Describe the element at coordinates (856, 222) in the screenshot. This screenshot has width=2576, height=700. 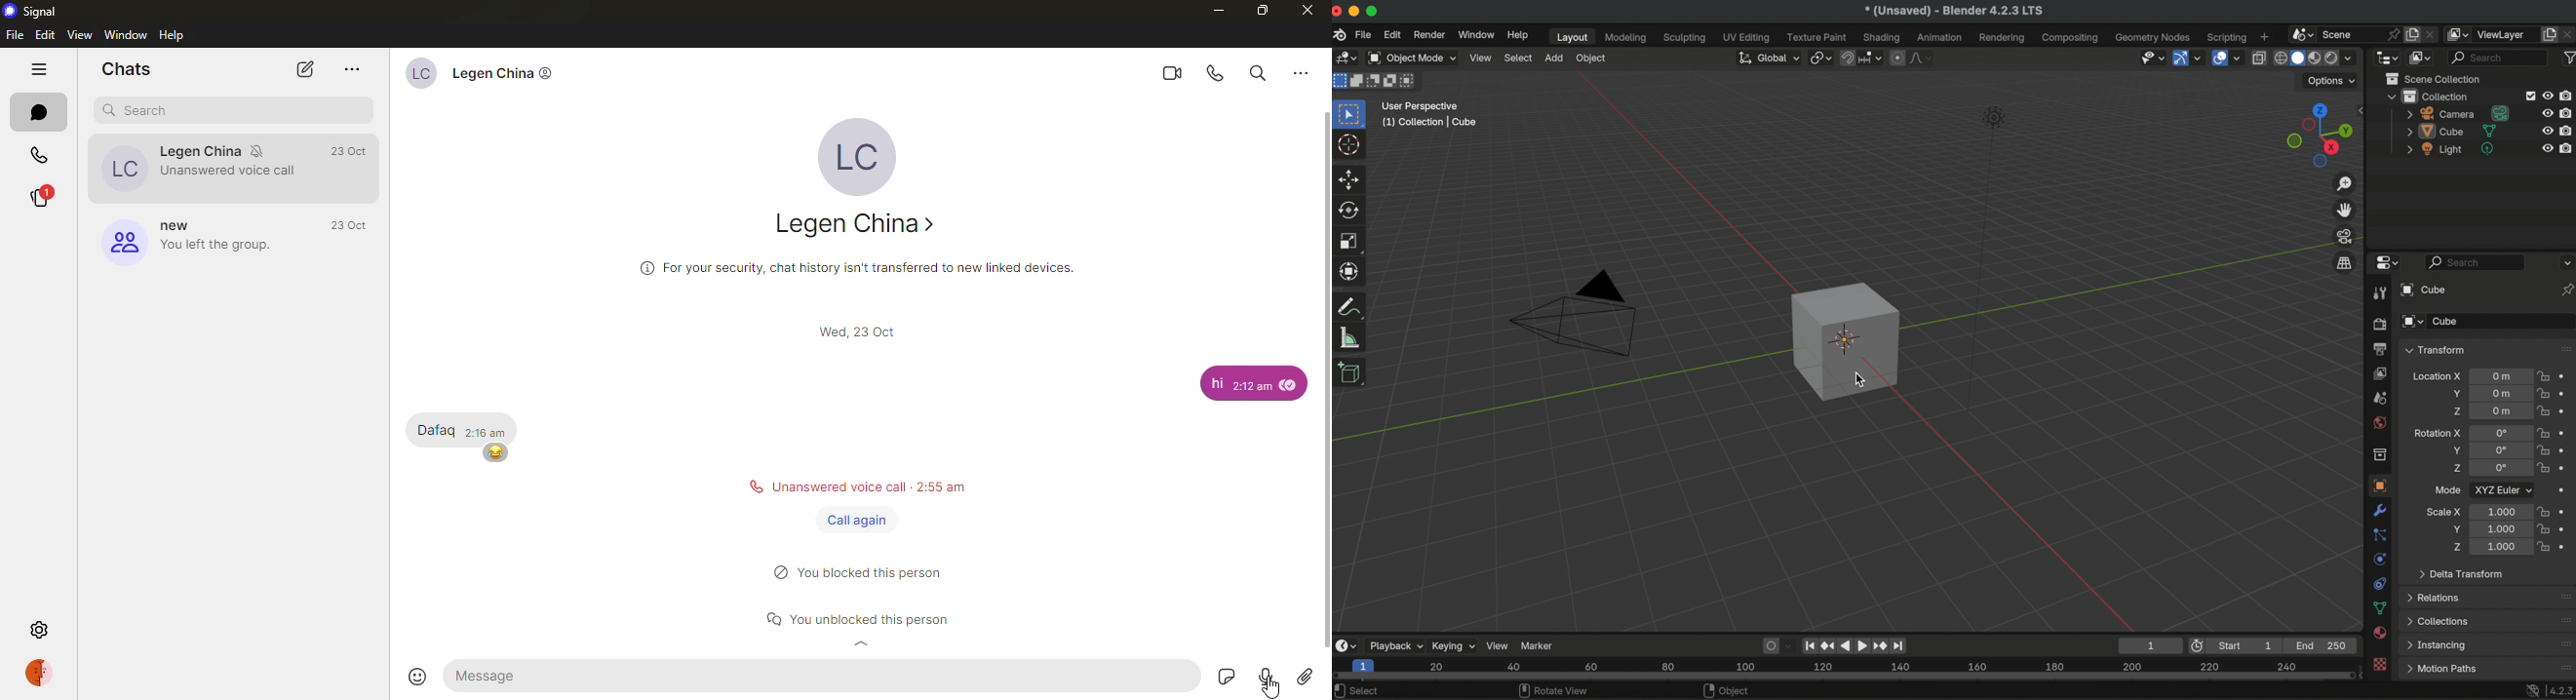
I see `contact` at that location.